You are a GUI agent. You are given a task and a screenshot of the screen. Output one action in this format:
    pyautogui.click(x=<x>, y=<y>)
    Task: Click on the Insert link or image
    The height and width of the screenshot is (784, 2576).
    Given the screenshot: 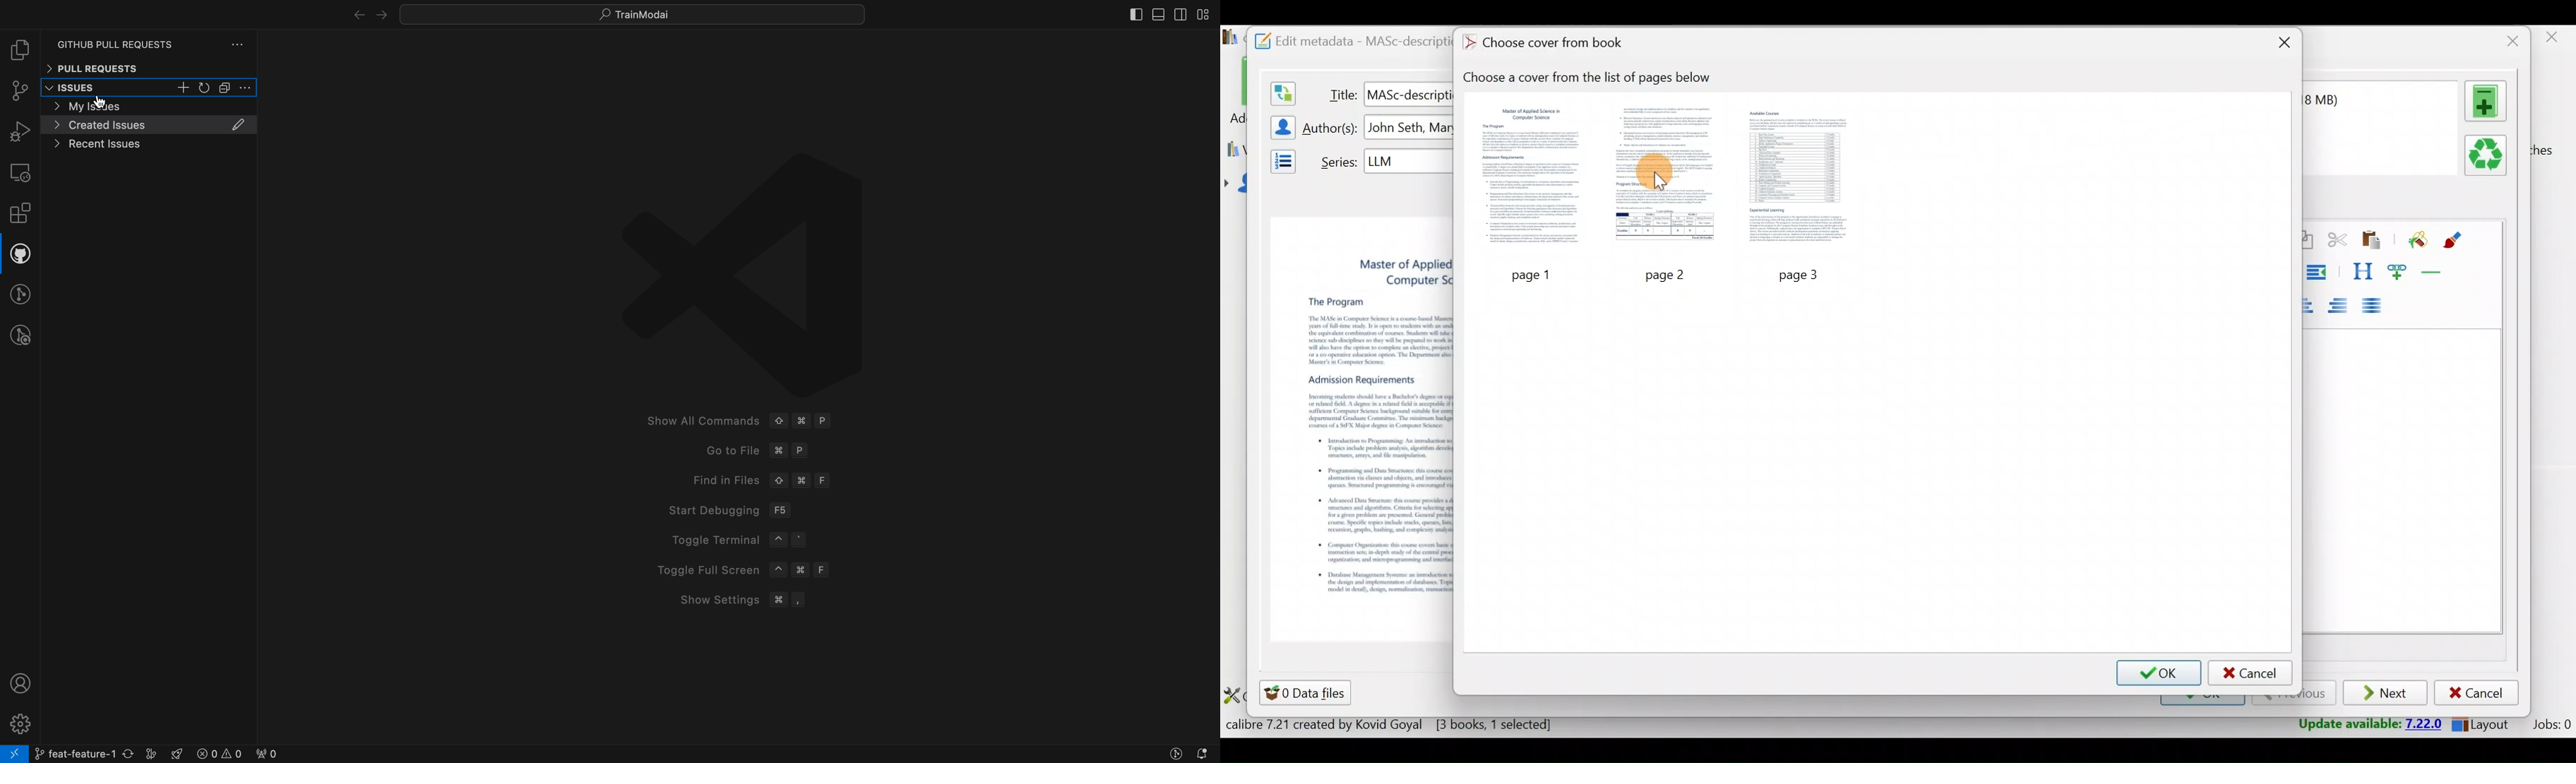 What is the action you would take?
    pyautogui.click(x=2400, y=271)
    